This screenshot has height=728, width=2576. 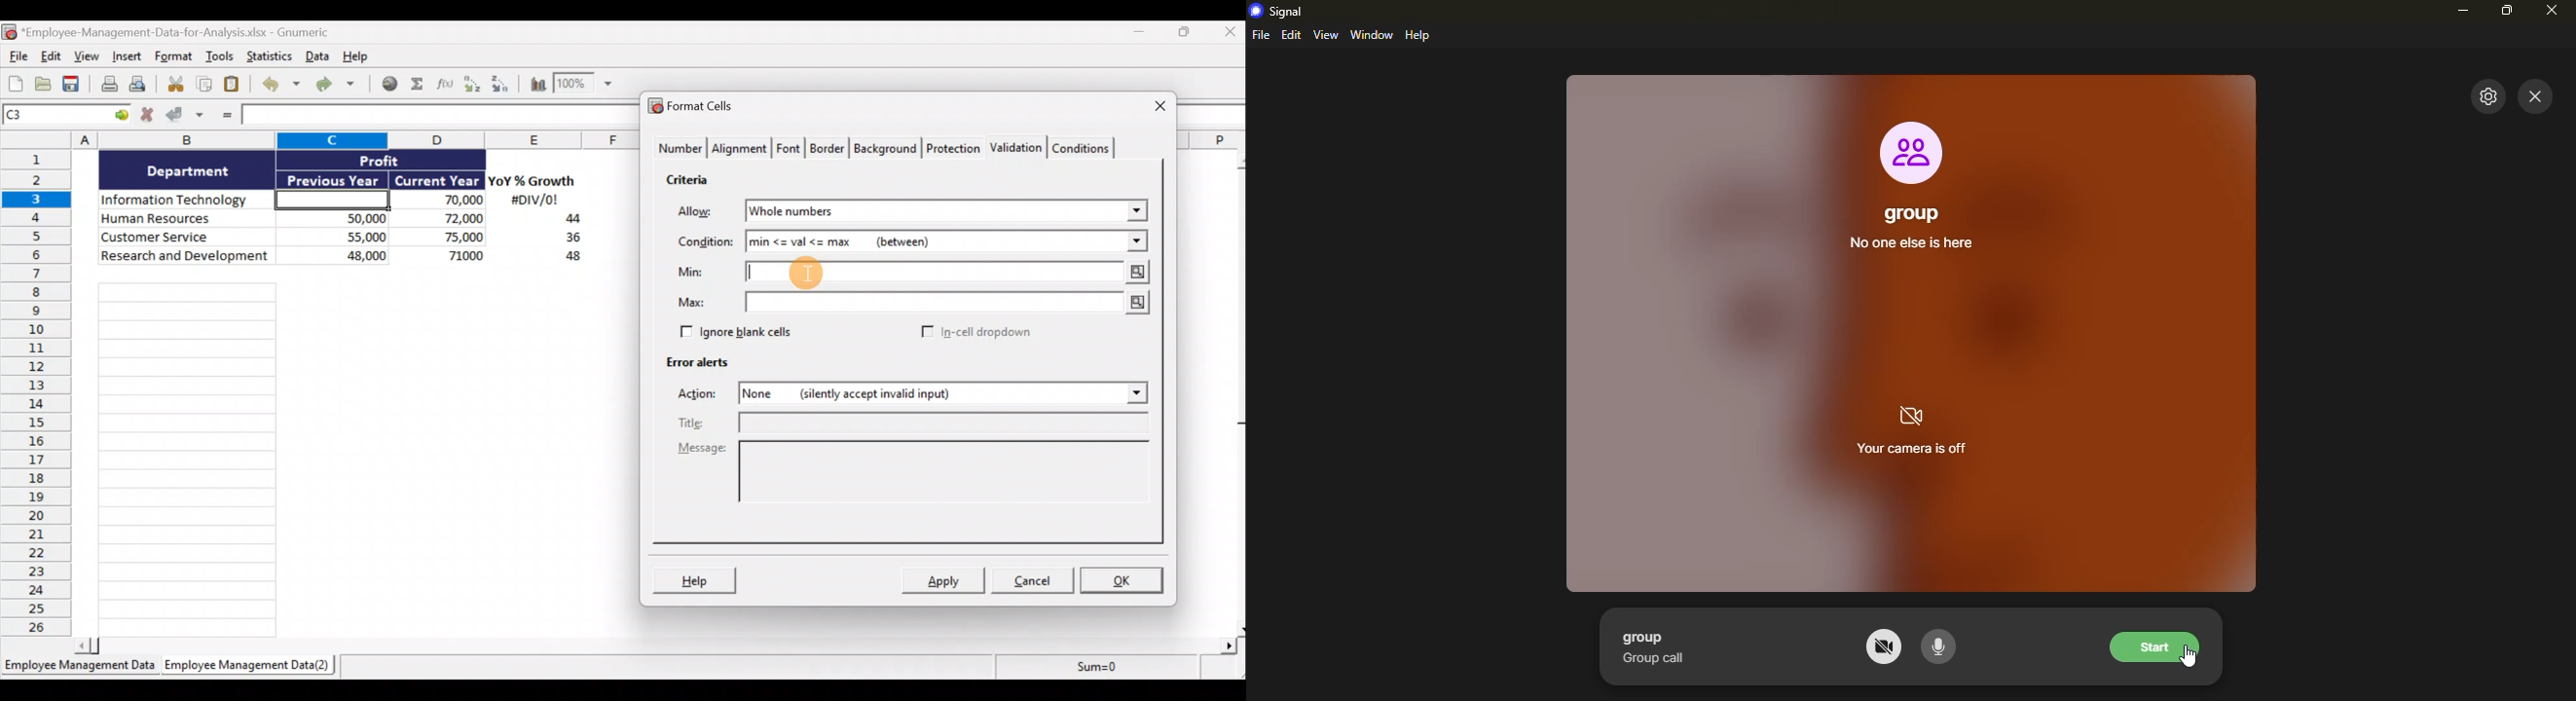 What do you see at coordinates (704, 212) in the screenshot?
I see `Allow` at bounding box center [704, 212].